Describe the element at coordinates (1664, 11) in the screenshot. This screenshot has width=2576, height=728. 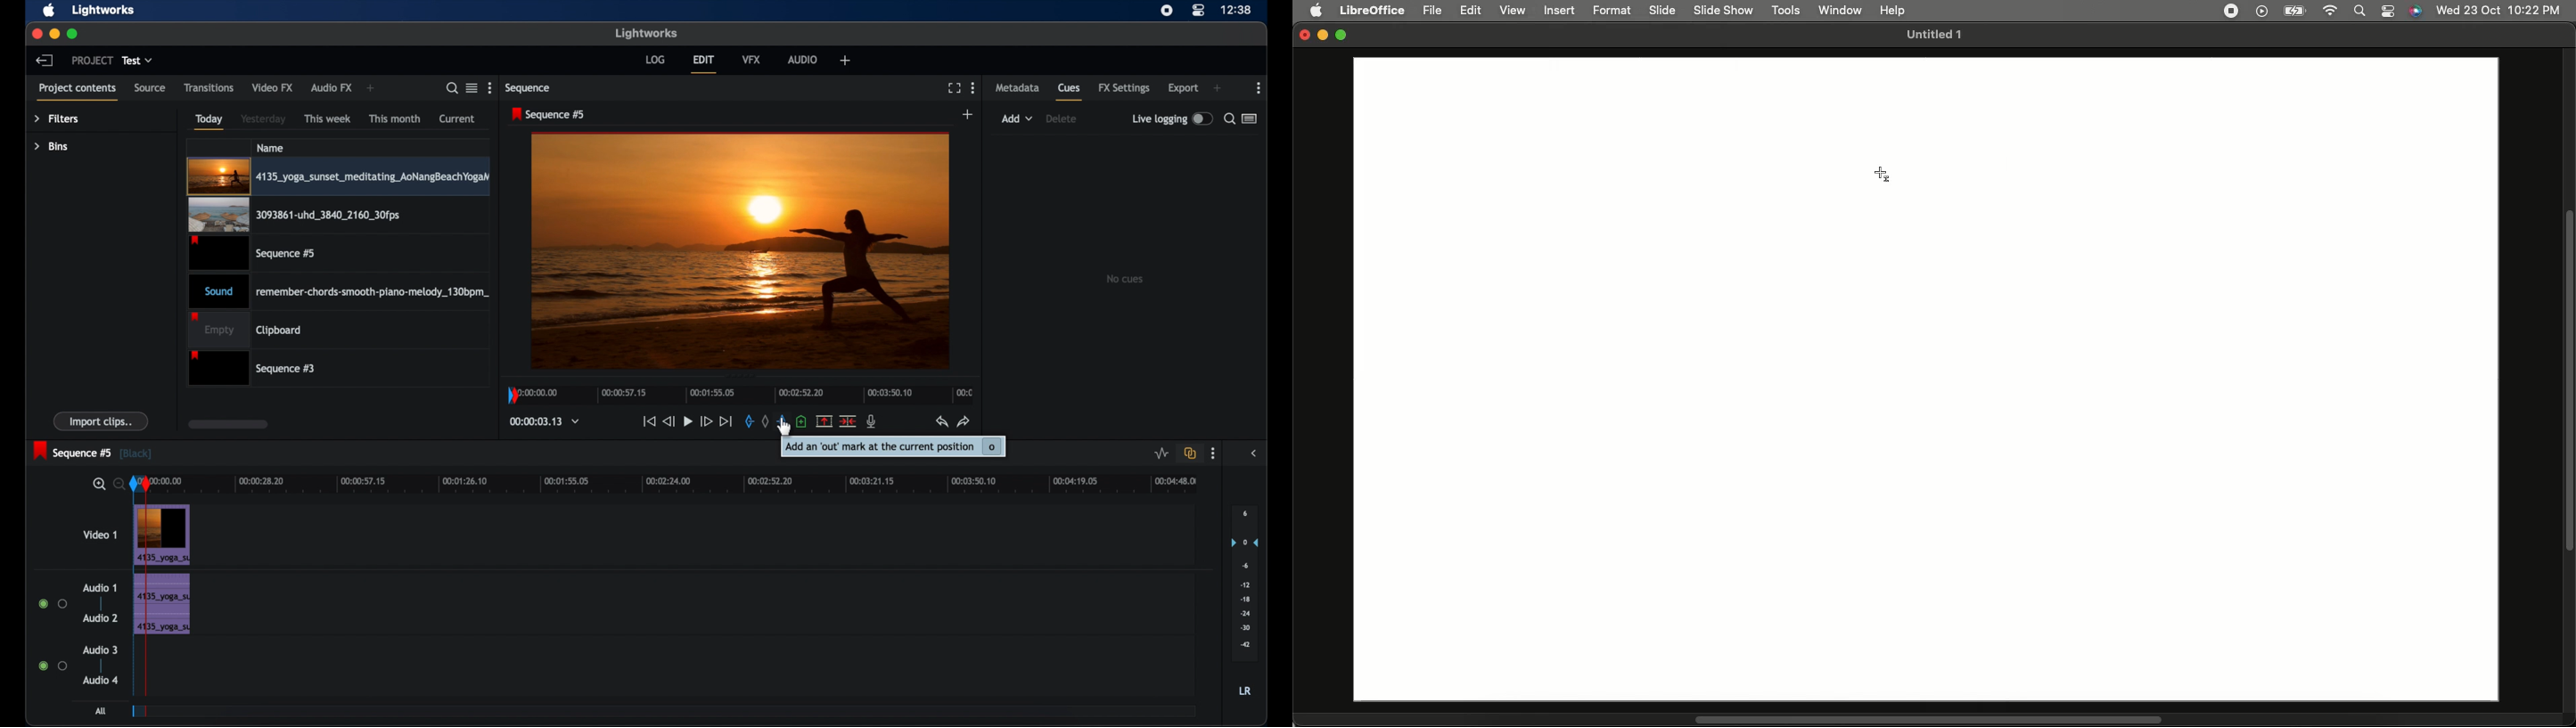
I see `Slide` at that location.